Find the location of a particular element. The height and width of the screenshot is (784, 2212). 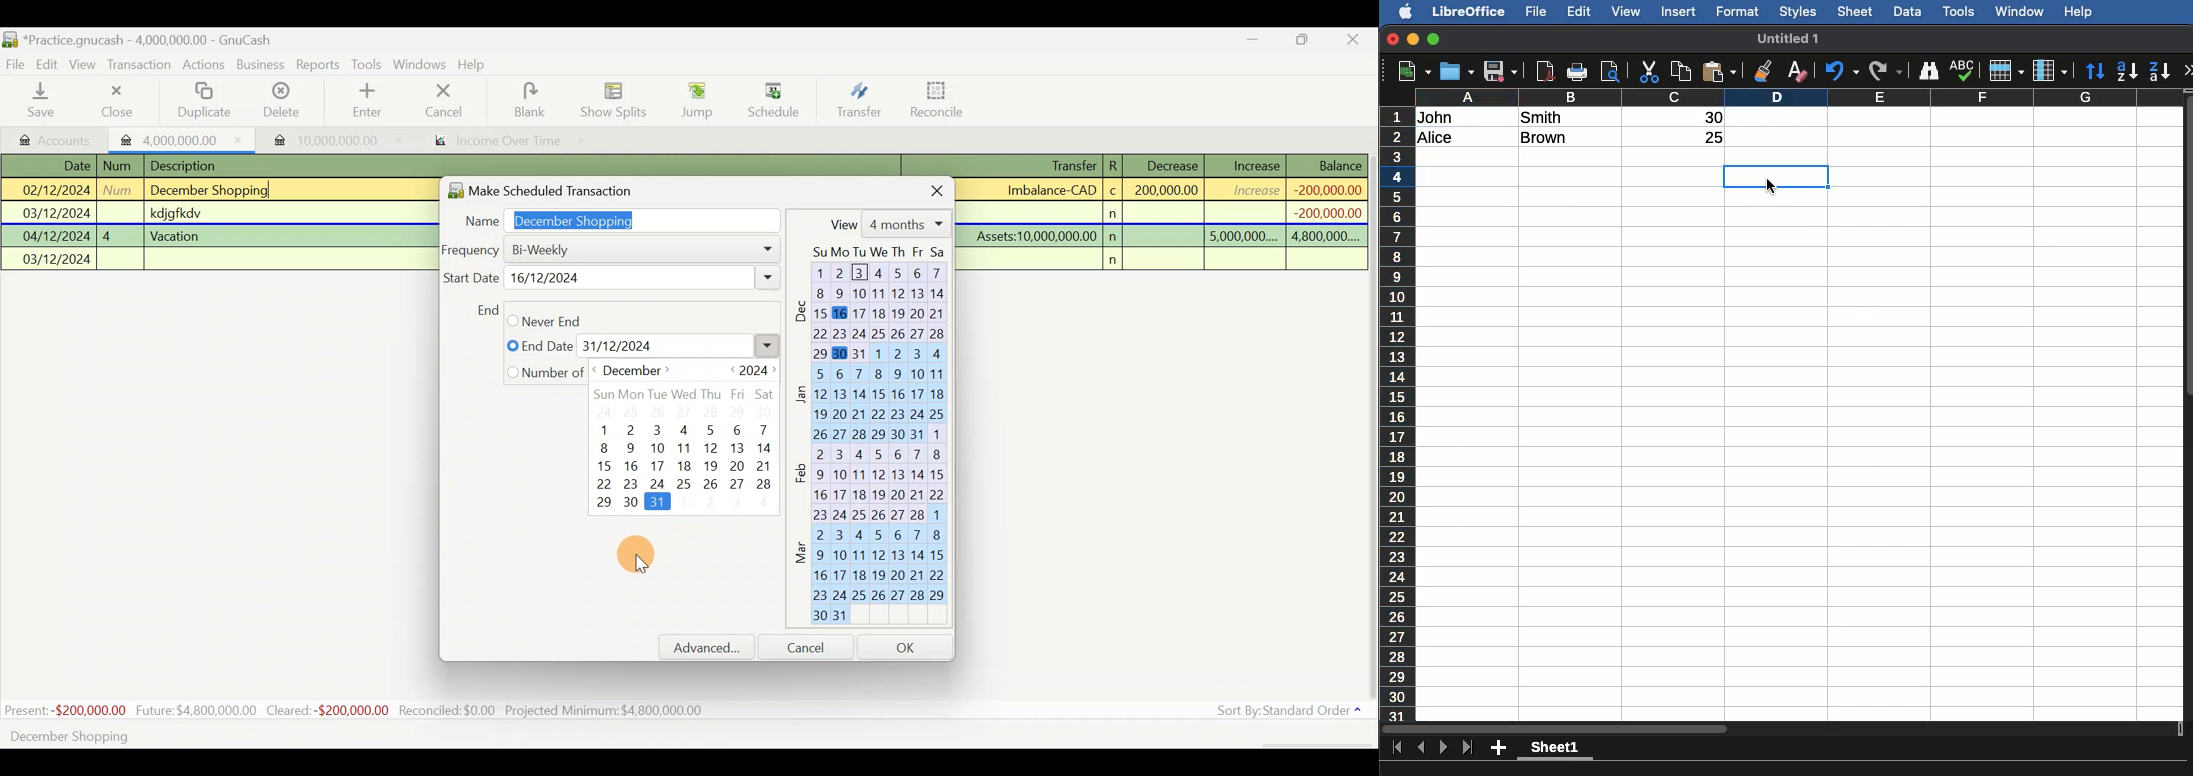

Add new sheet is located at coordinates (1497, 748).